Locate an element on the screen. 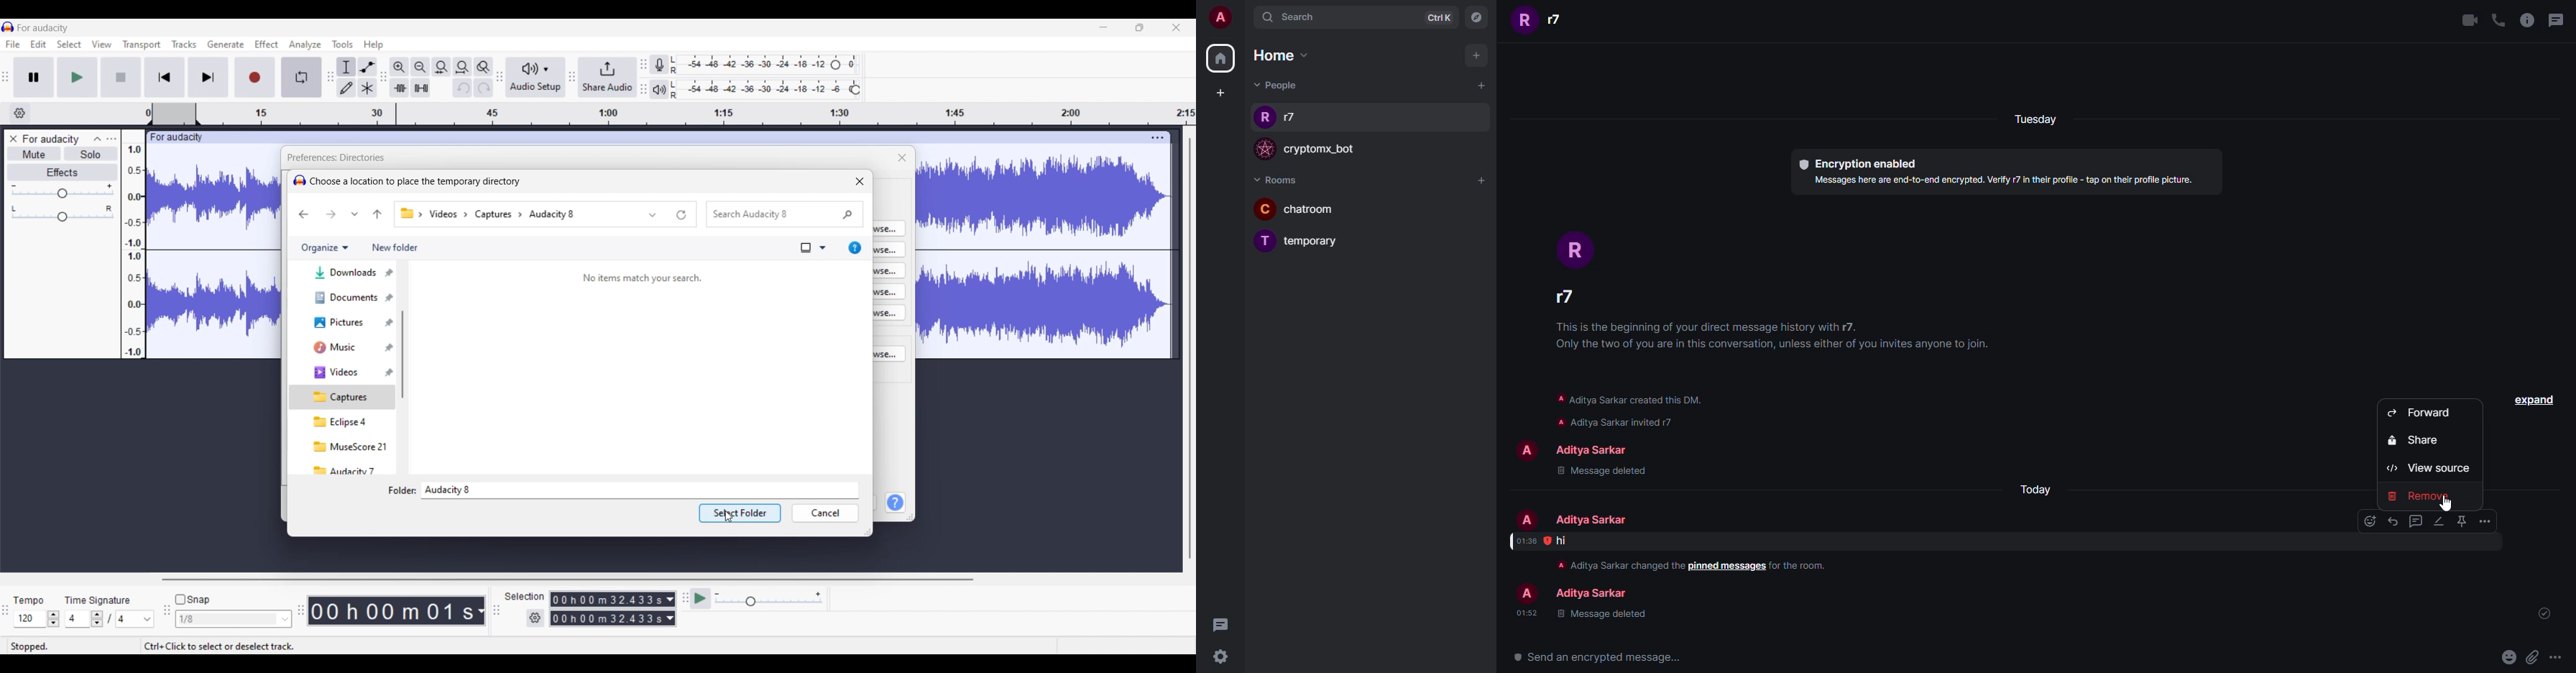  Get help is located at coordinates (855, 247).